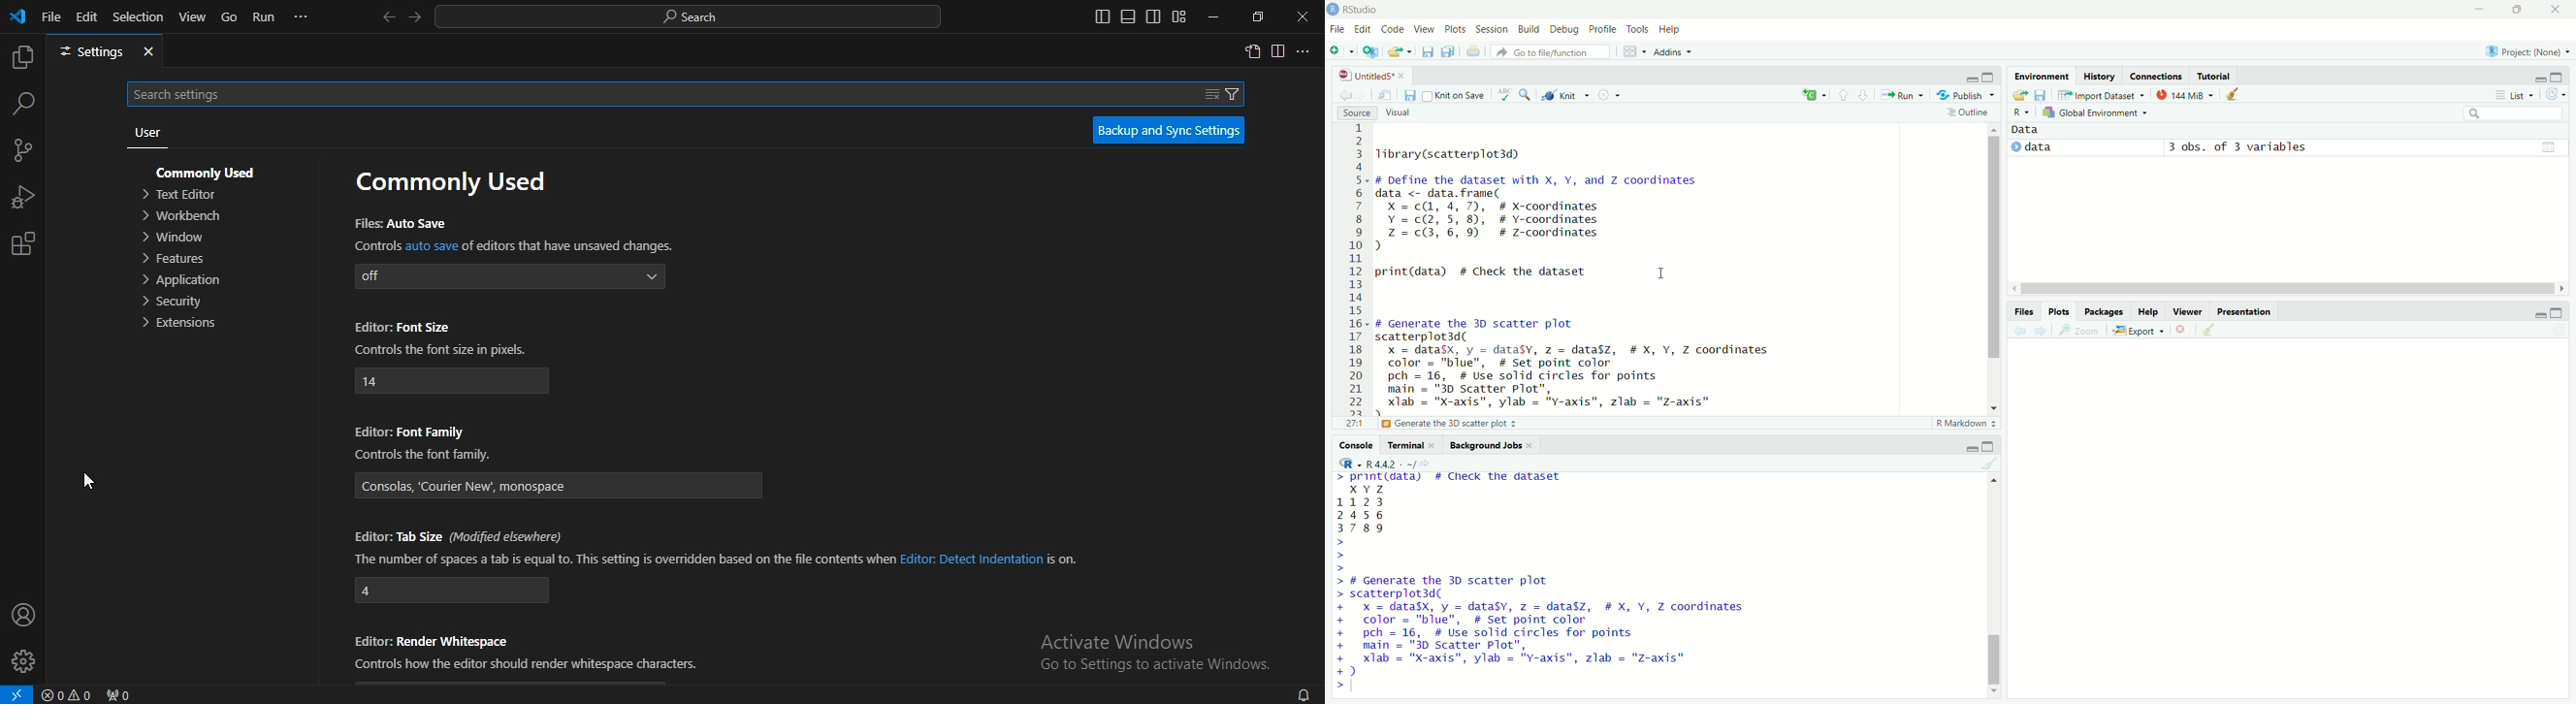 Image resolution: width=2576 pixels, height=728 pixels. What do you see at coordinates (1994, 128) in the screenshot?
I see `move top` at bounding box center [1994, 128].